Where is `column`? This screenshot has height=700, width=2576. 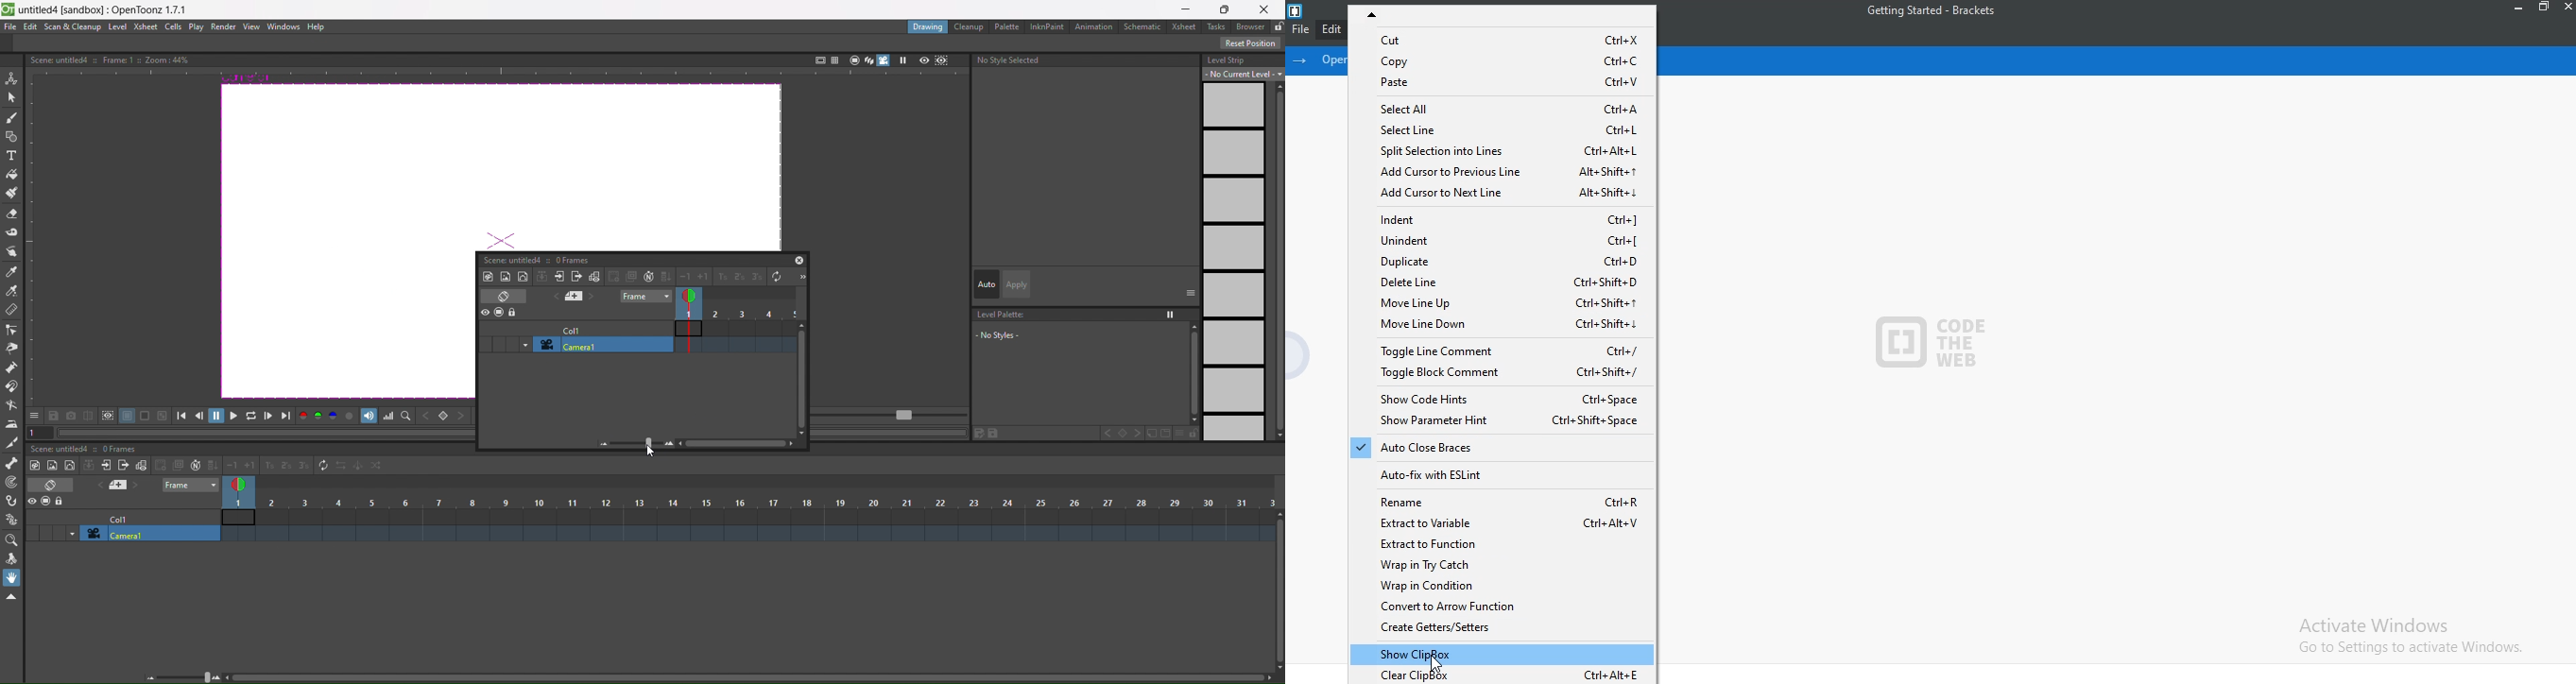 column is located at coordinates (738, 314).